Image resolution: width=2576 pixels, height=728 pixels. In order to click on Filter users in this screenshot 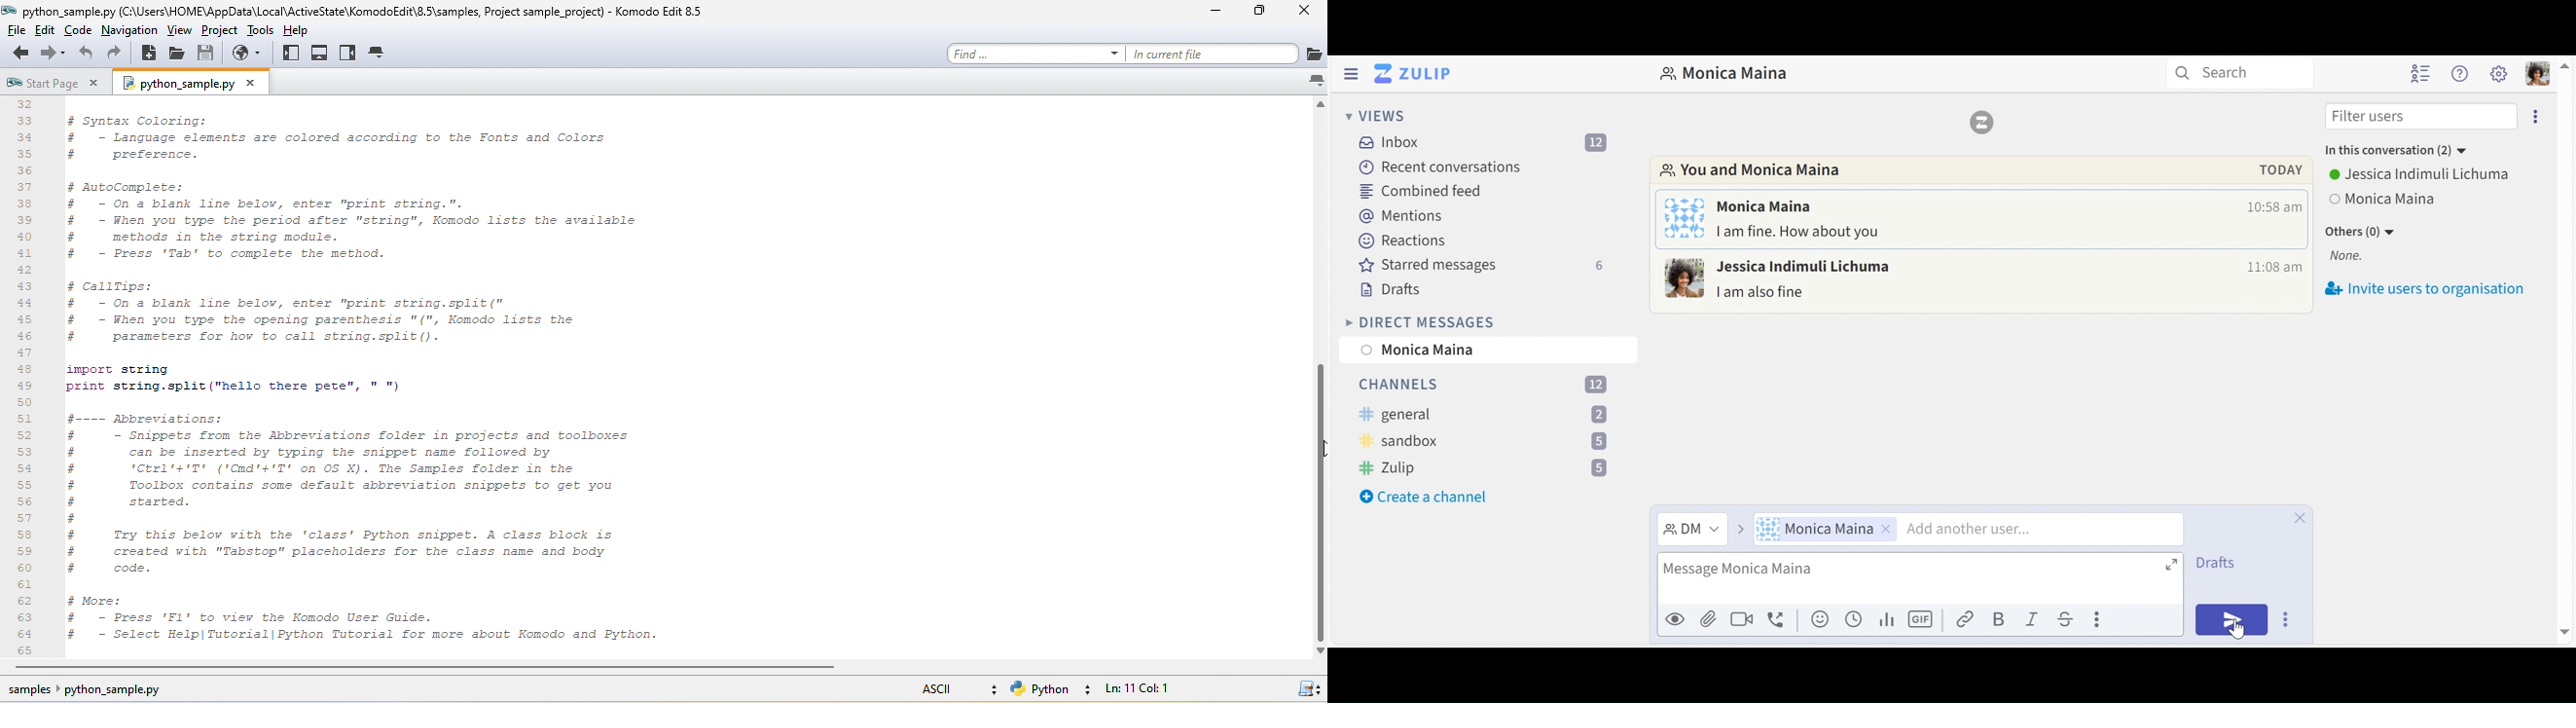, I will do `click(2422, 117)`.